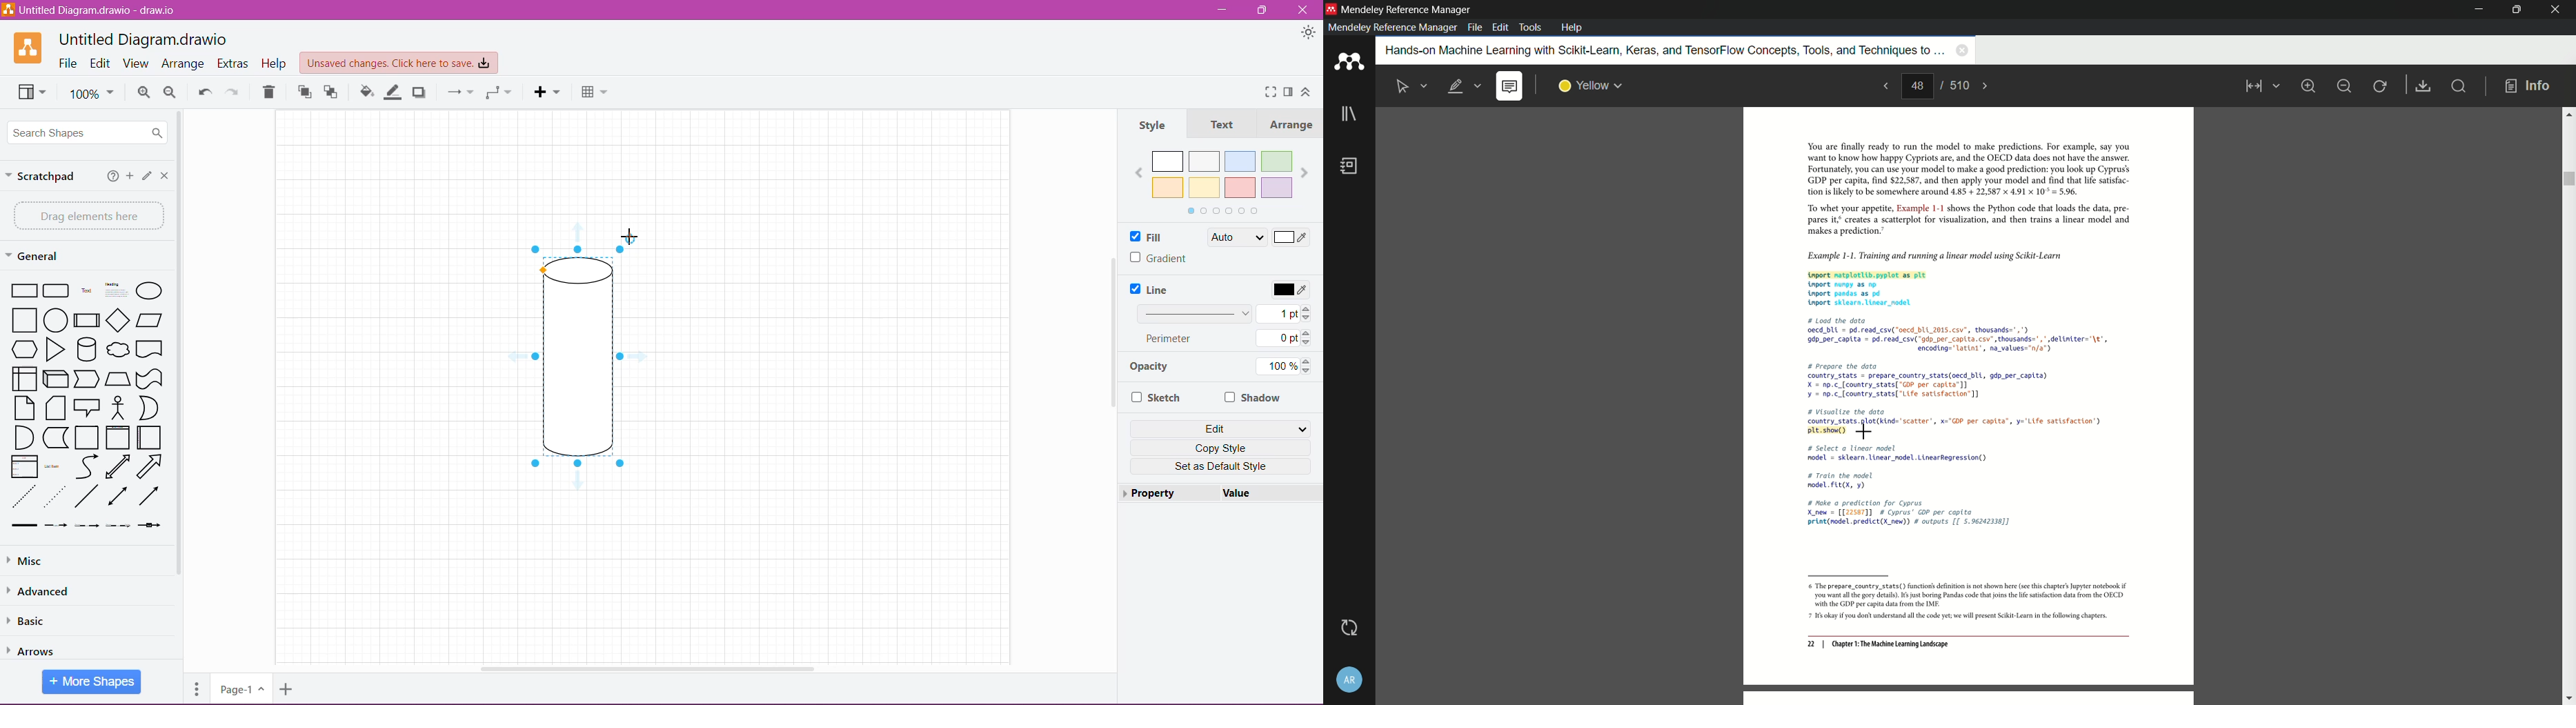  I want to click on Shadow - Click to enable/disable, so click(1254, 397).